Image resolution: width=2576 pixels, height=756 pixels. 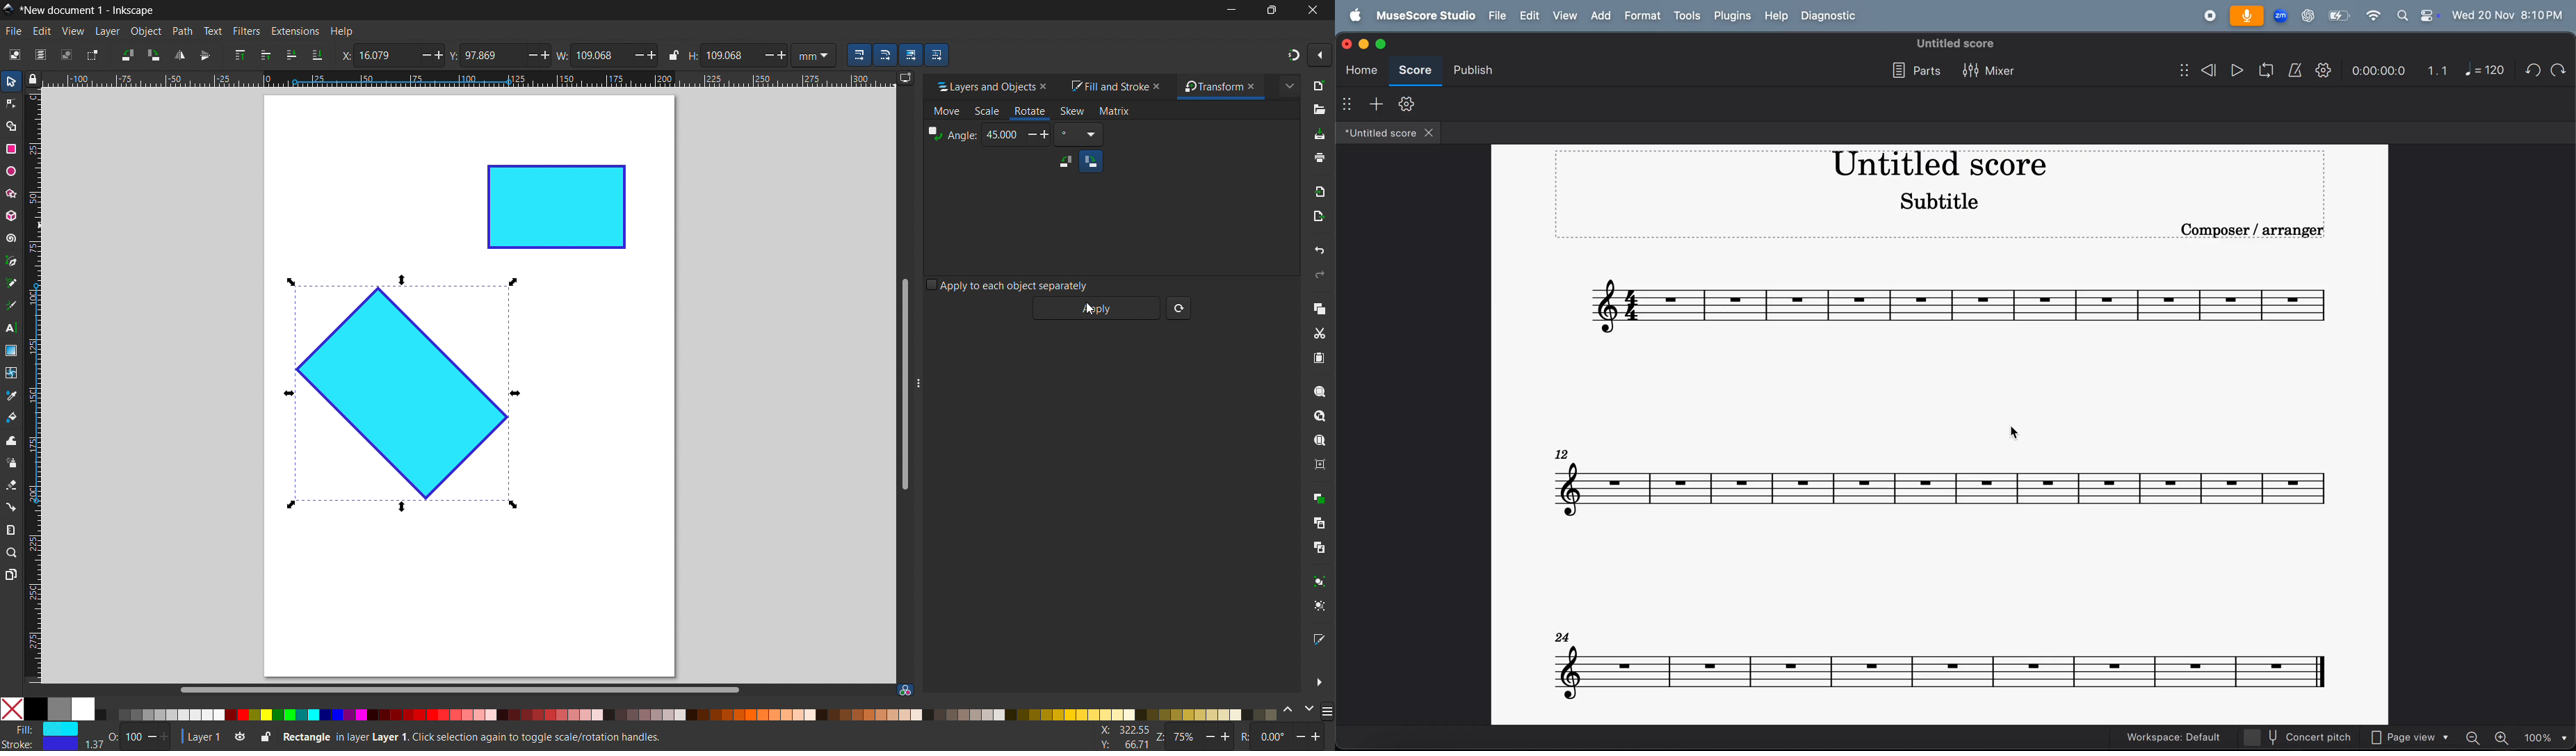 I want to click on cut, so click(x=1319, y=334).